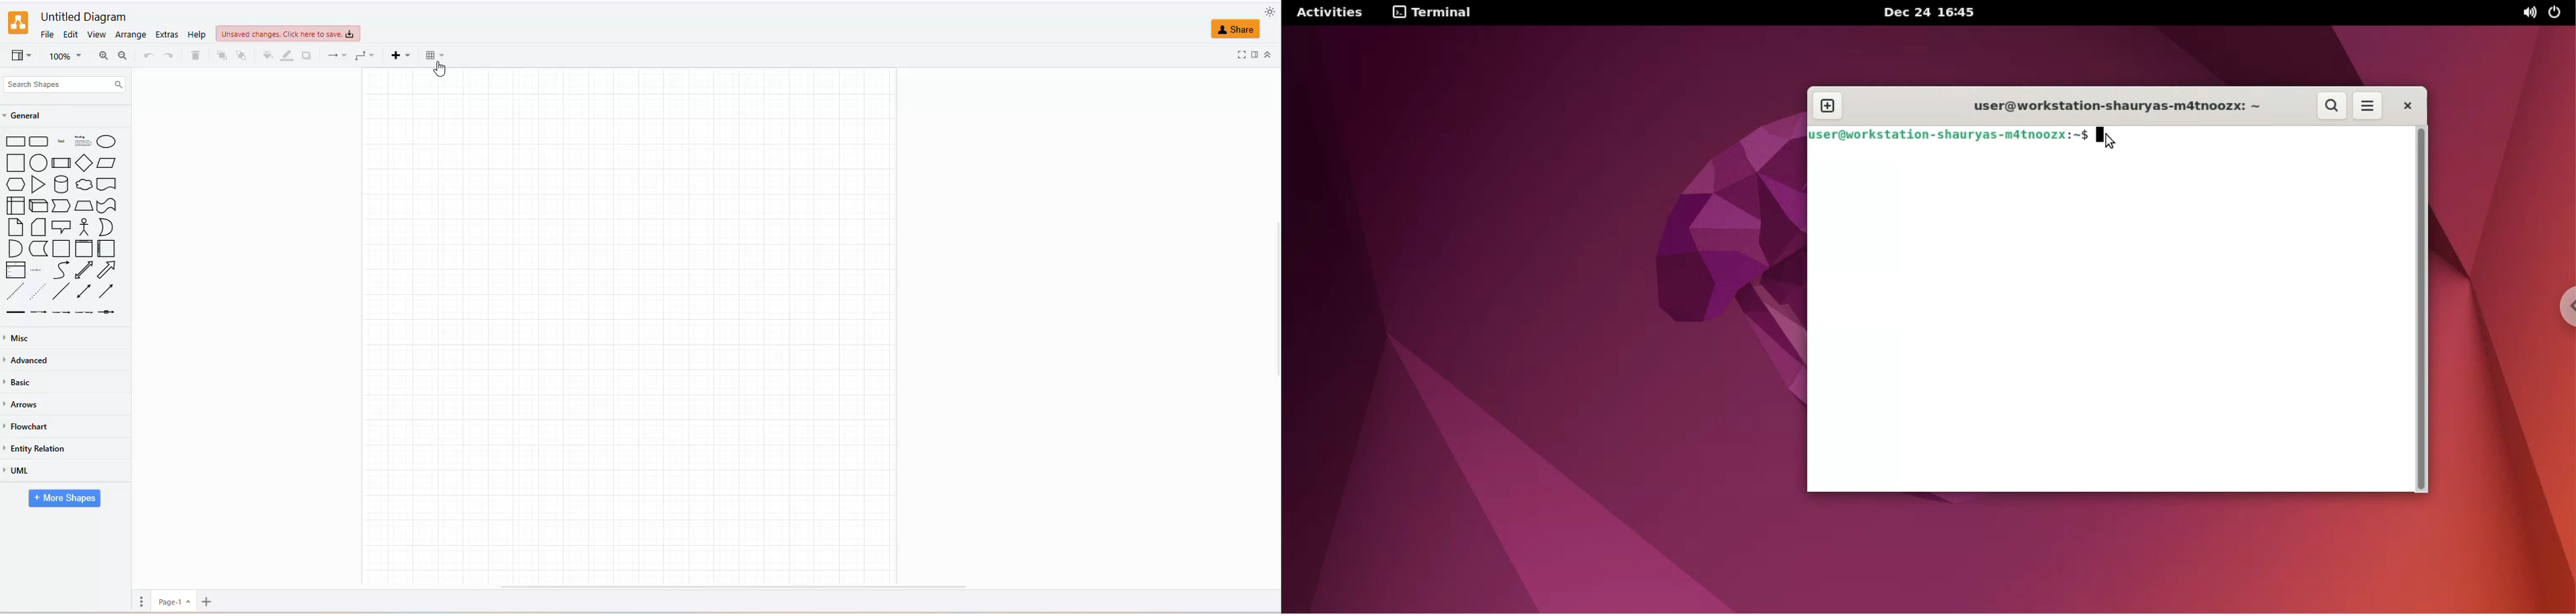  What do you see at coordinates (242, 56) in the screenshot?
I see `to front` at bounding box center [242, 56].